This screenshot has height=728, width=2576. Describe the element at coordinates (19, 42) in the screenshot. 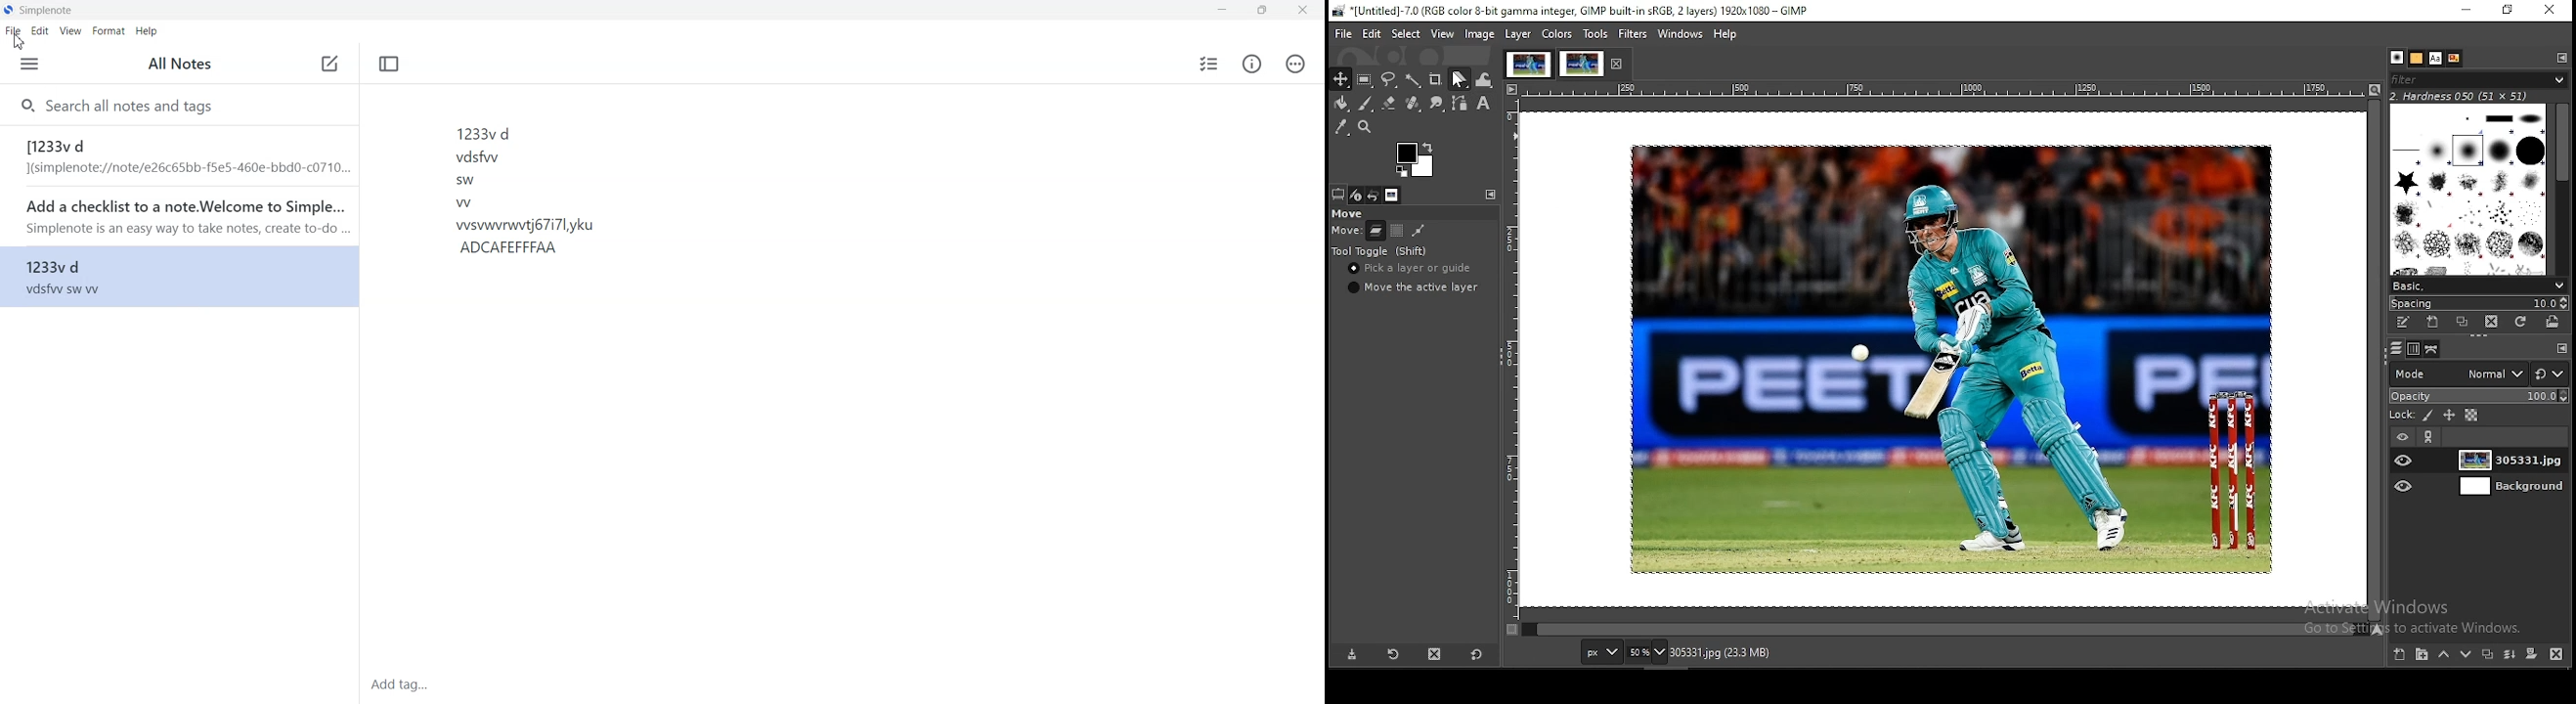

I see `Cursor` at that location.